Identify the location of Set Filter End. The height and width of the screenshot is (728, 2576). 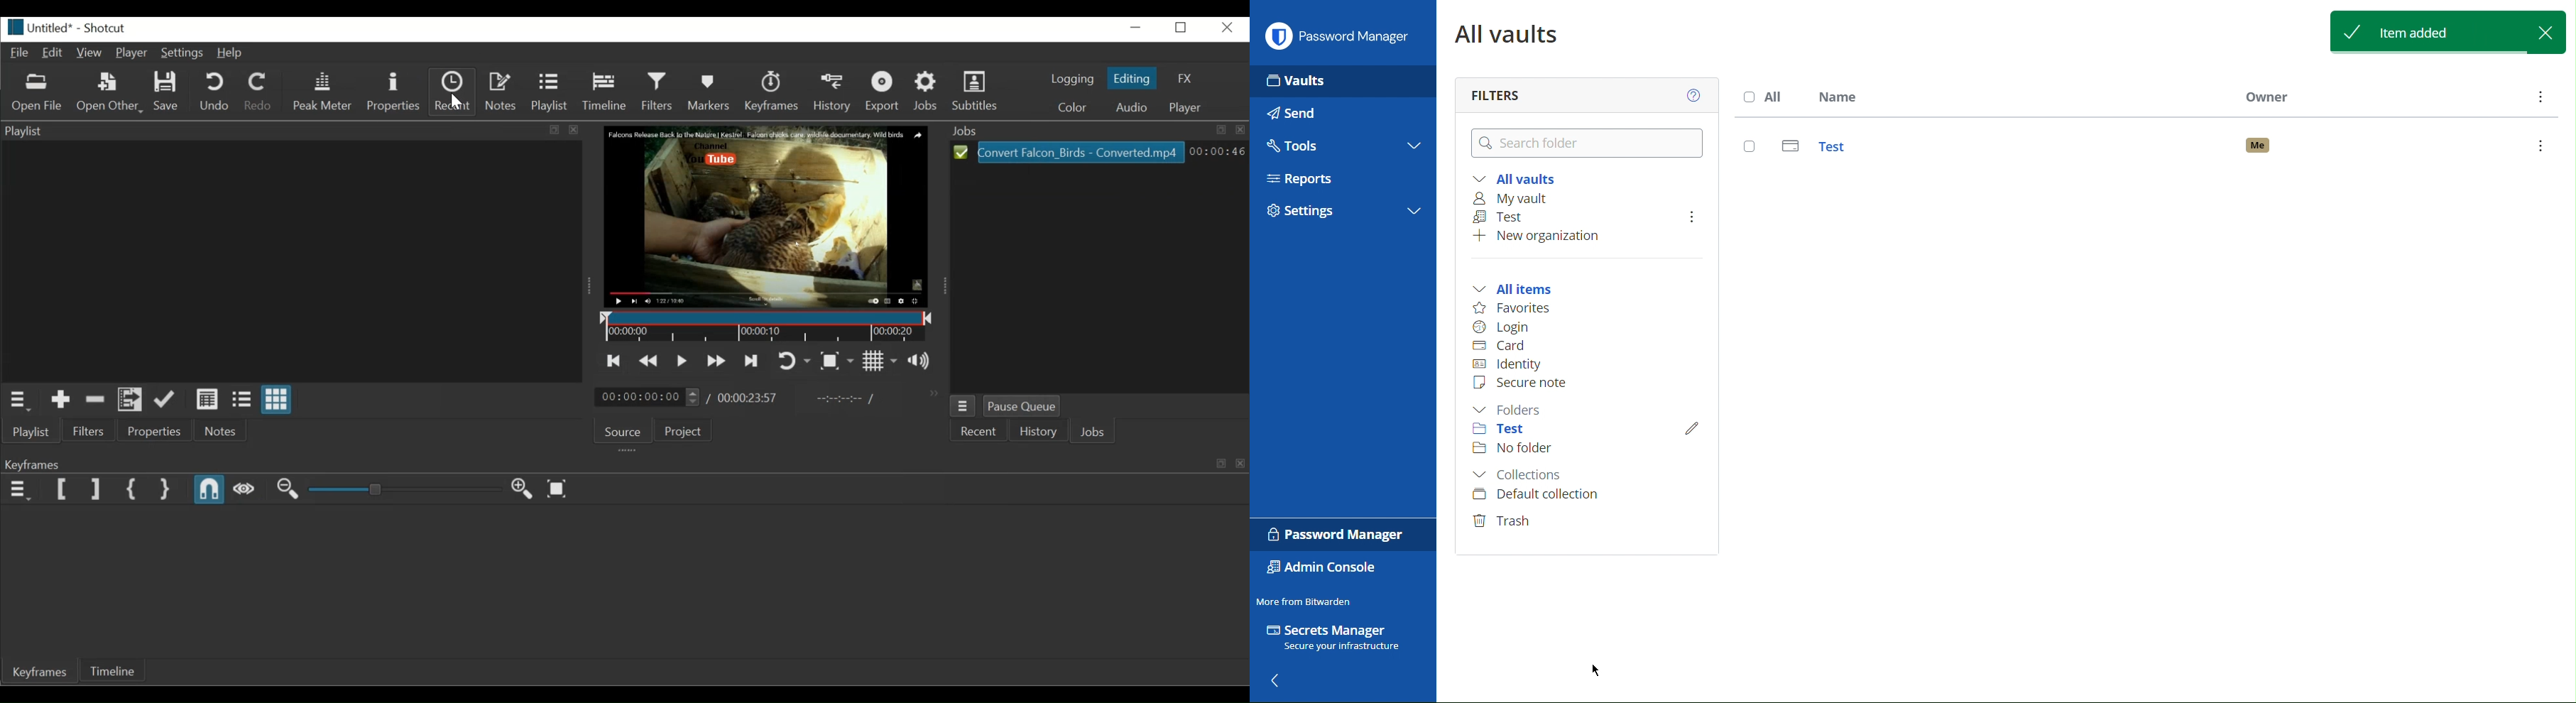
(96, 489).